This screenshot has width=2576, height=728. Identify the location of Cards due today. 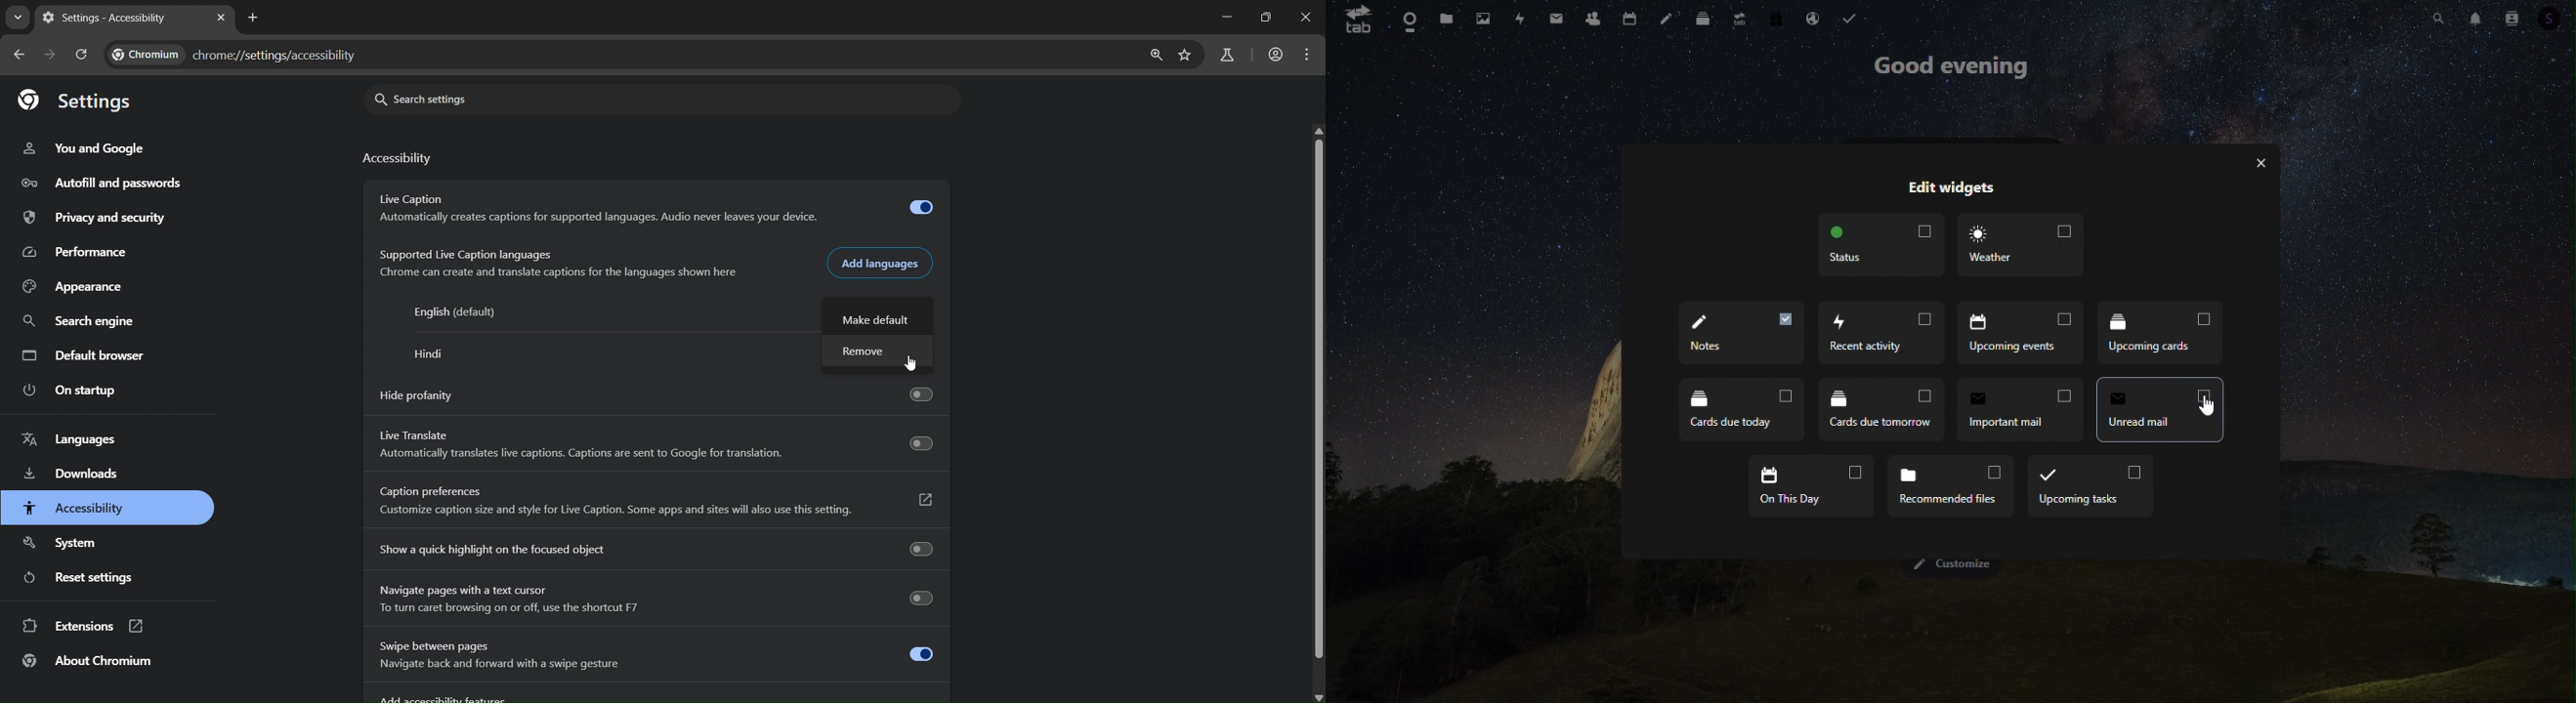
(2157, 333).